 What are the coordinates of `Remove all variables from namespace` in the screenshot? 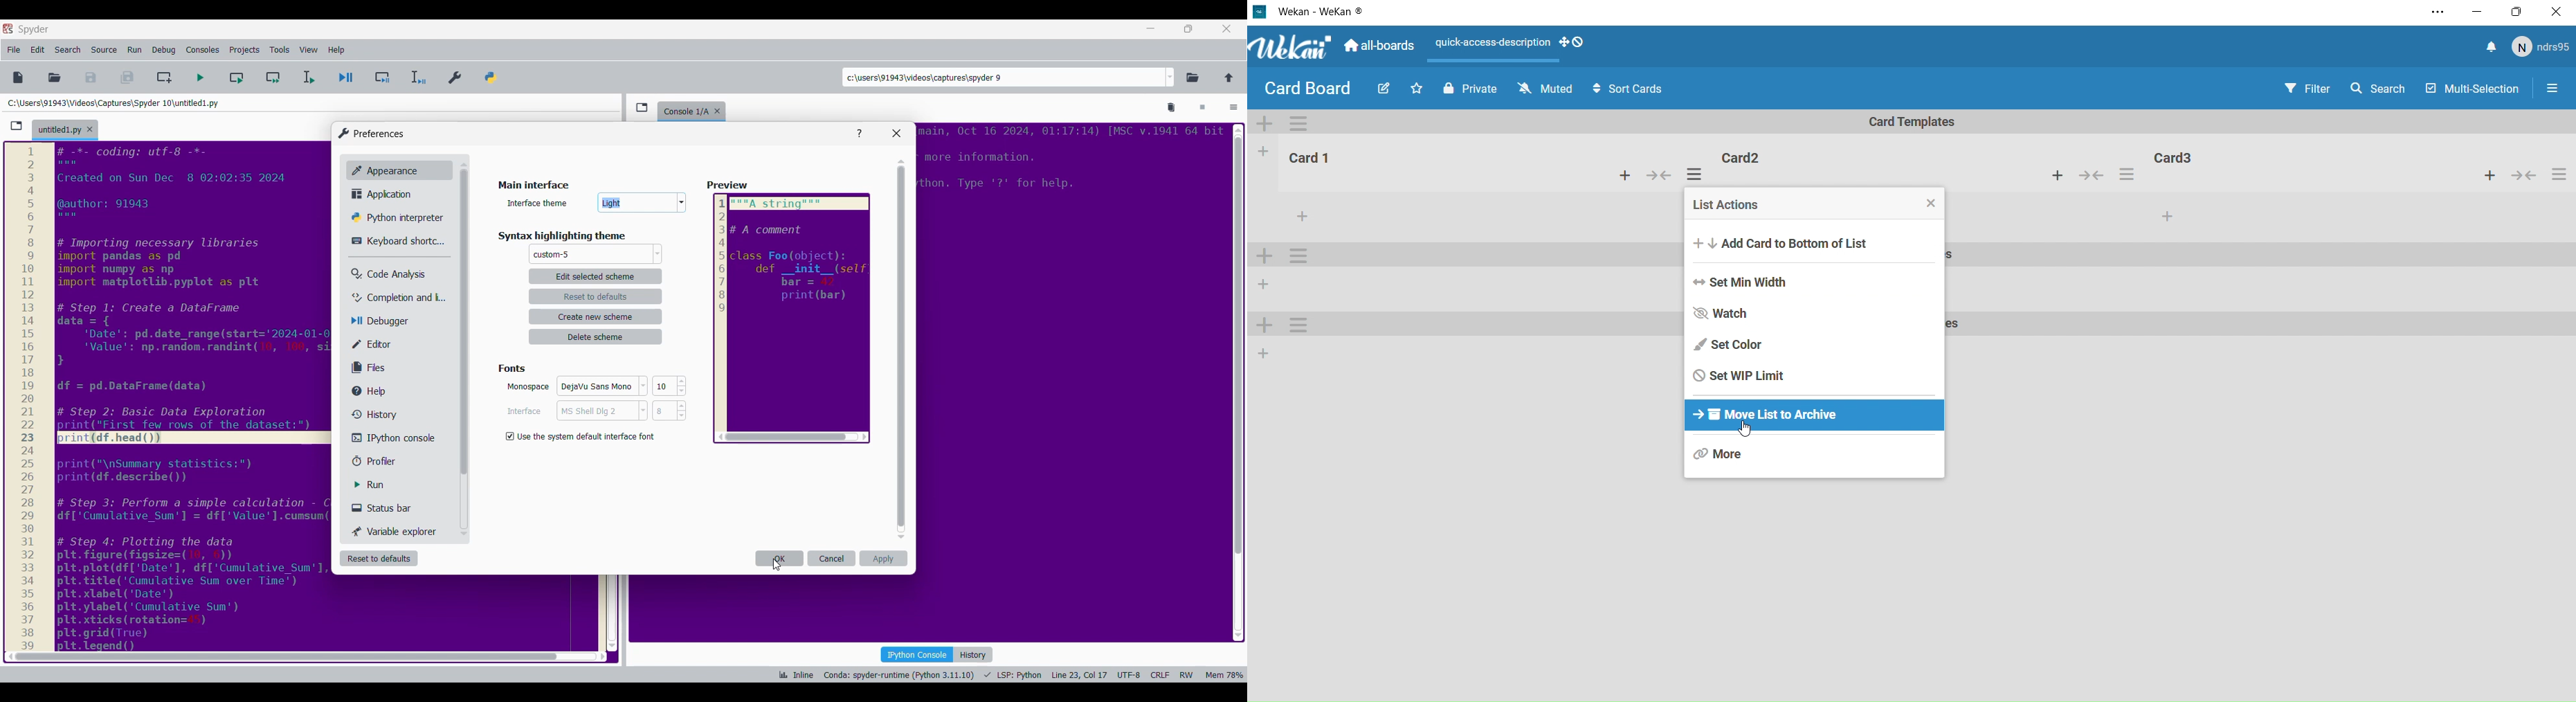 It's located at (1172, 108).